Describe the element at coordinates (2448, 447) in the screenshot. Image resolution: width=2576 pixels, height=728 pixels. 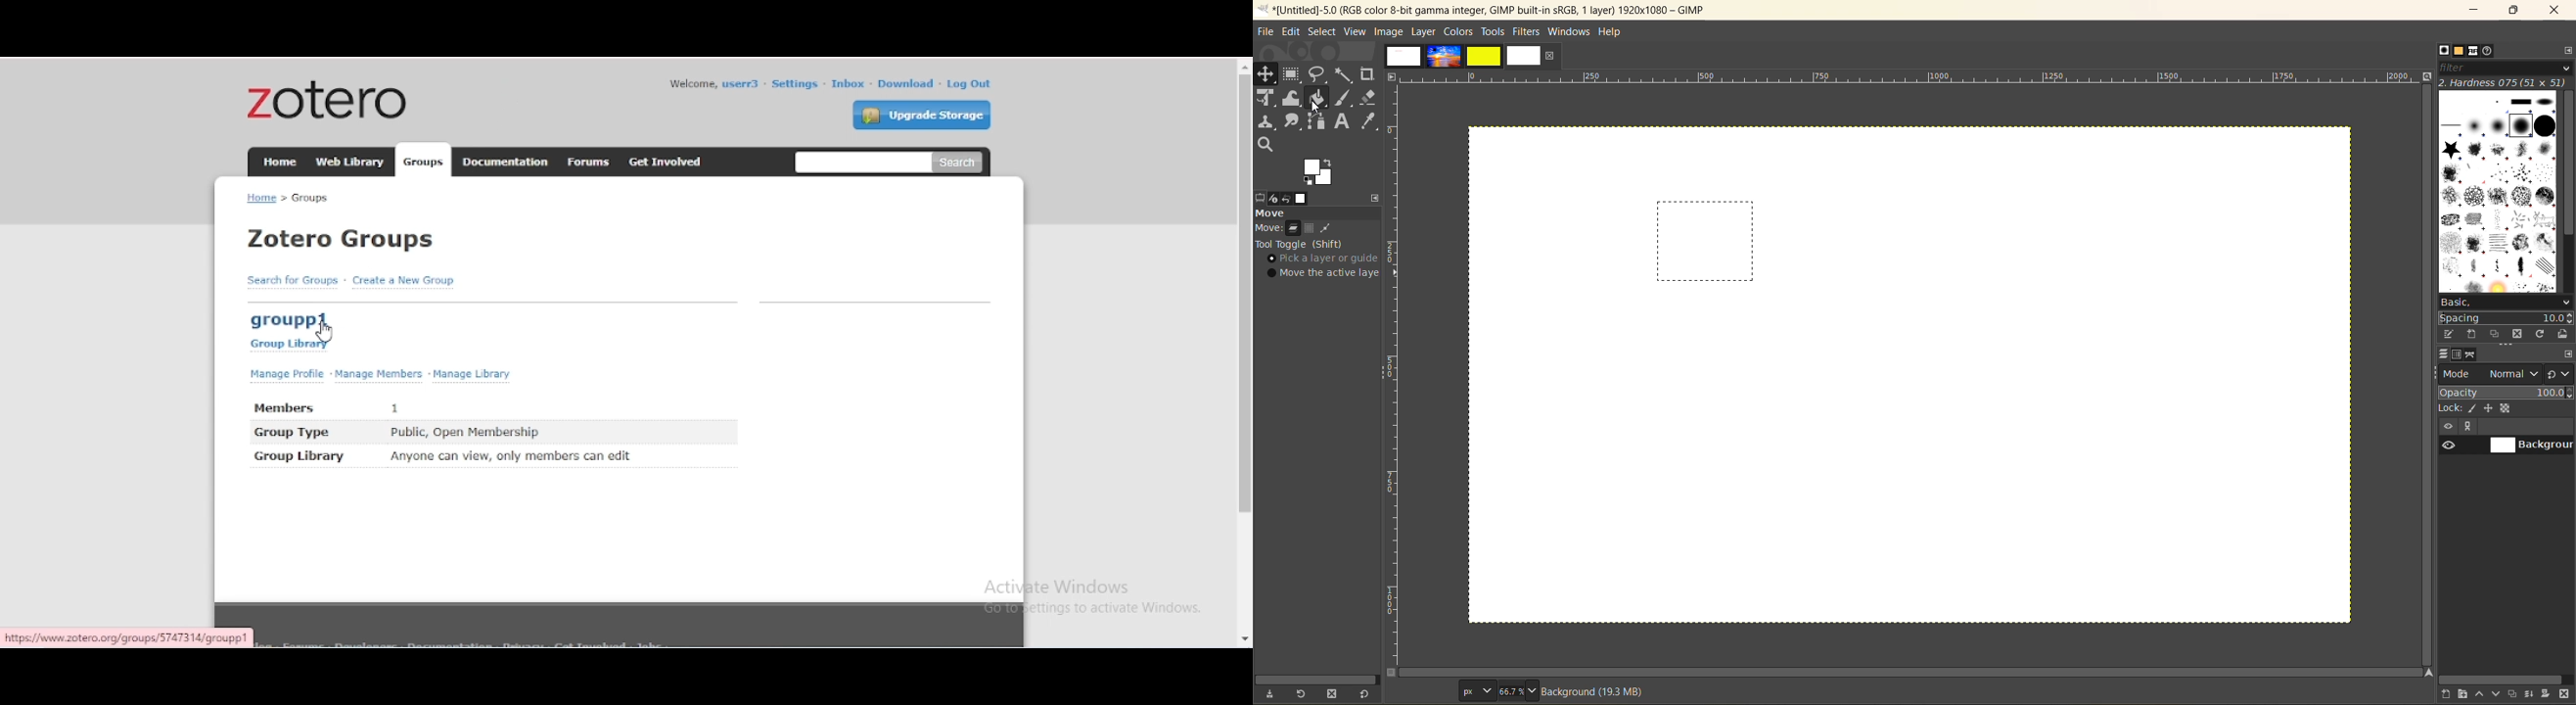
I see `preview` at that location.